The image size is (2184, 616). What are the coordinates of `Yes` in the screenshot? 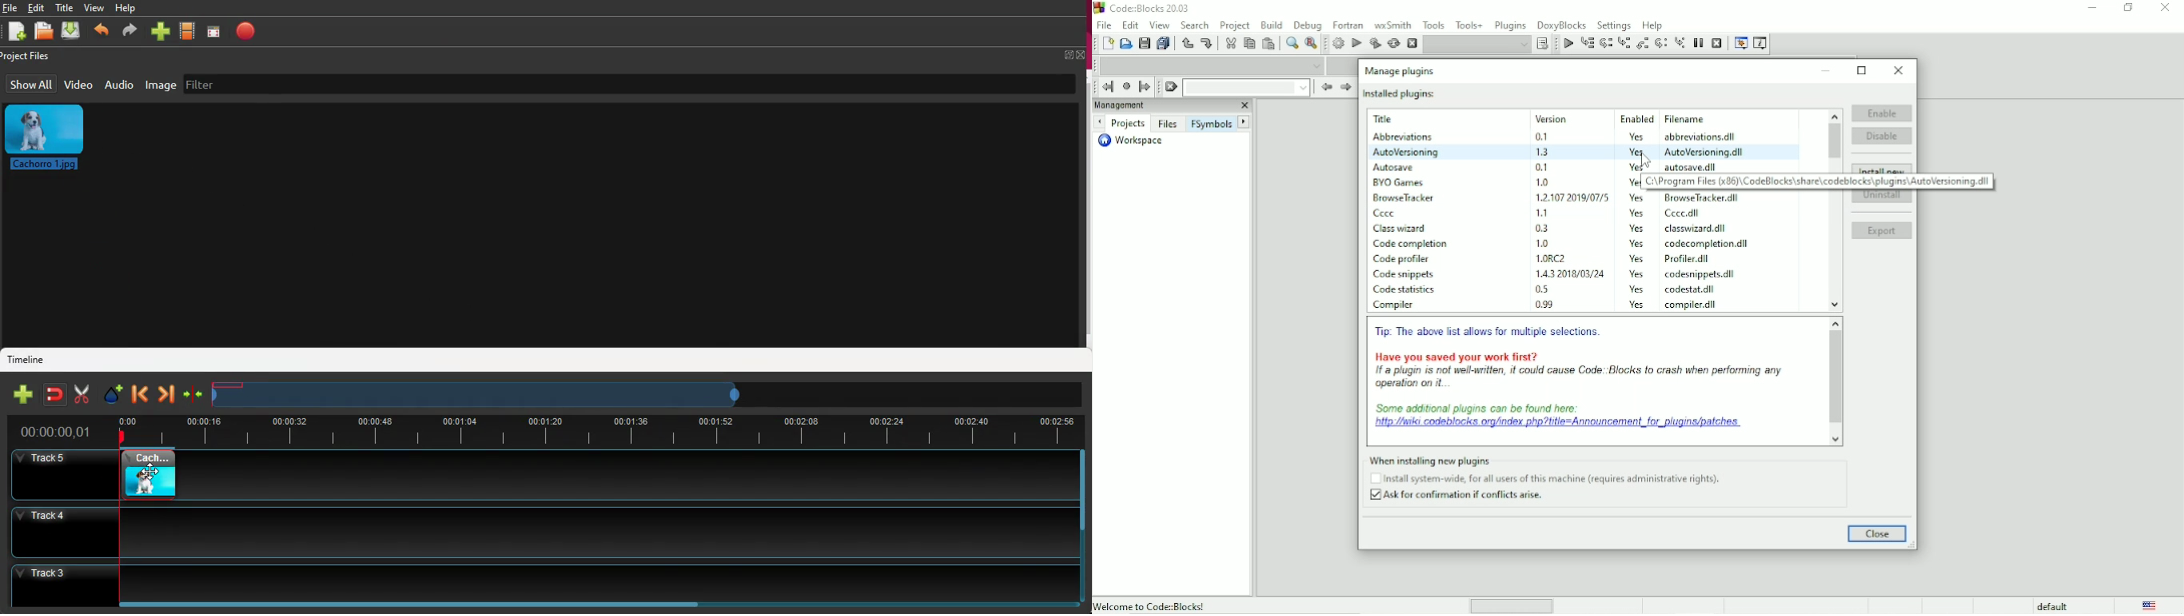 It's located at (1639, 214).